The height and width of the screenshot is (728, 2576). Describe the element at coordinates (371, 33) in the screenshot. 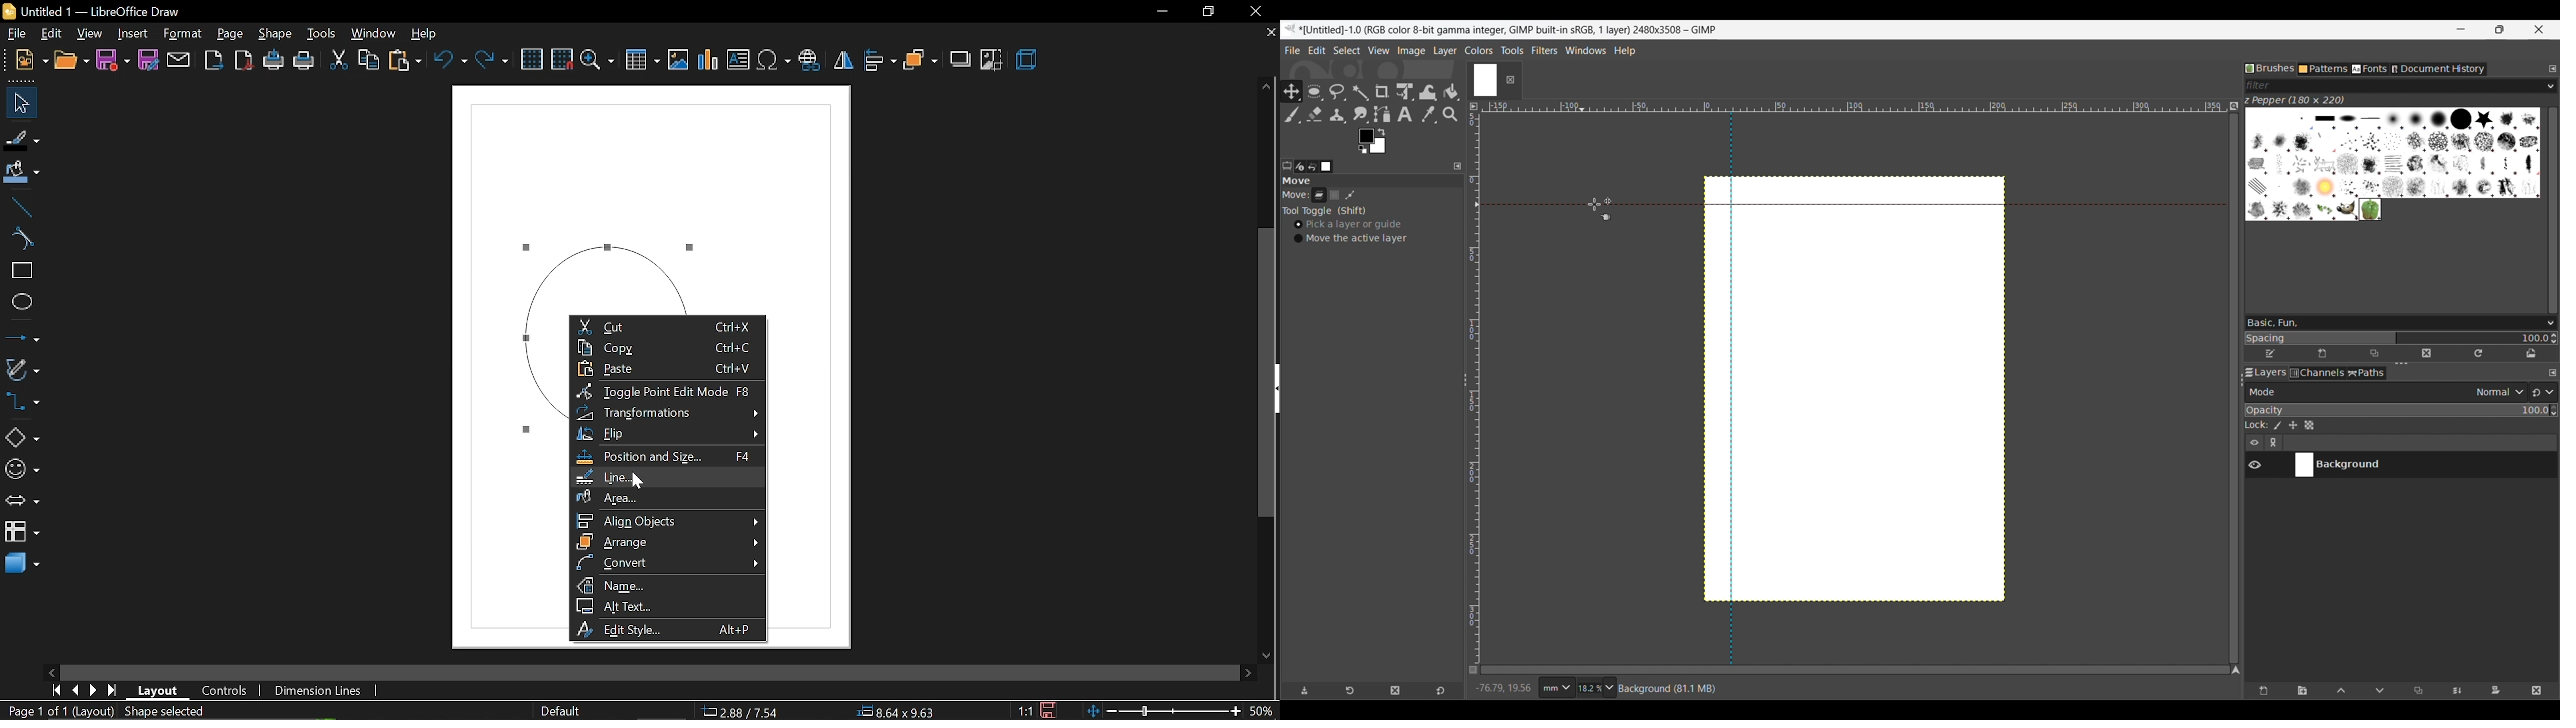

I see `window` at that location.